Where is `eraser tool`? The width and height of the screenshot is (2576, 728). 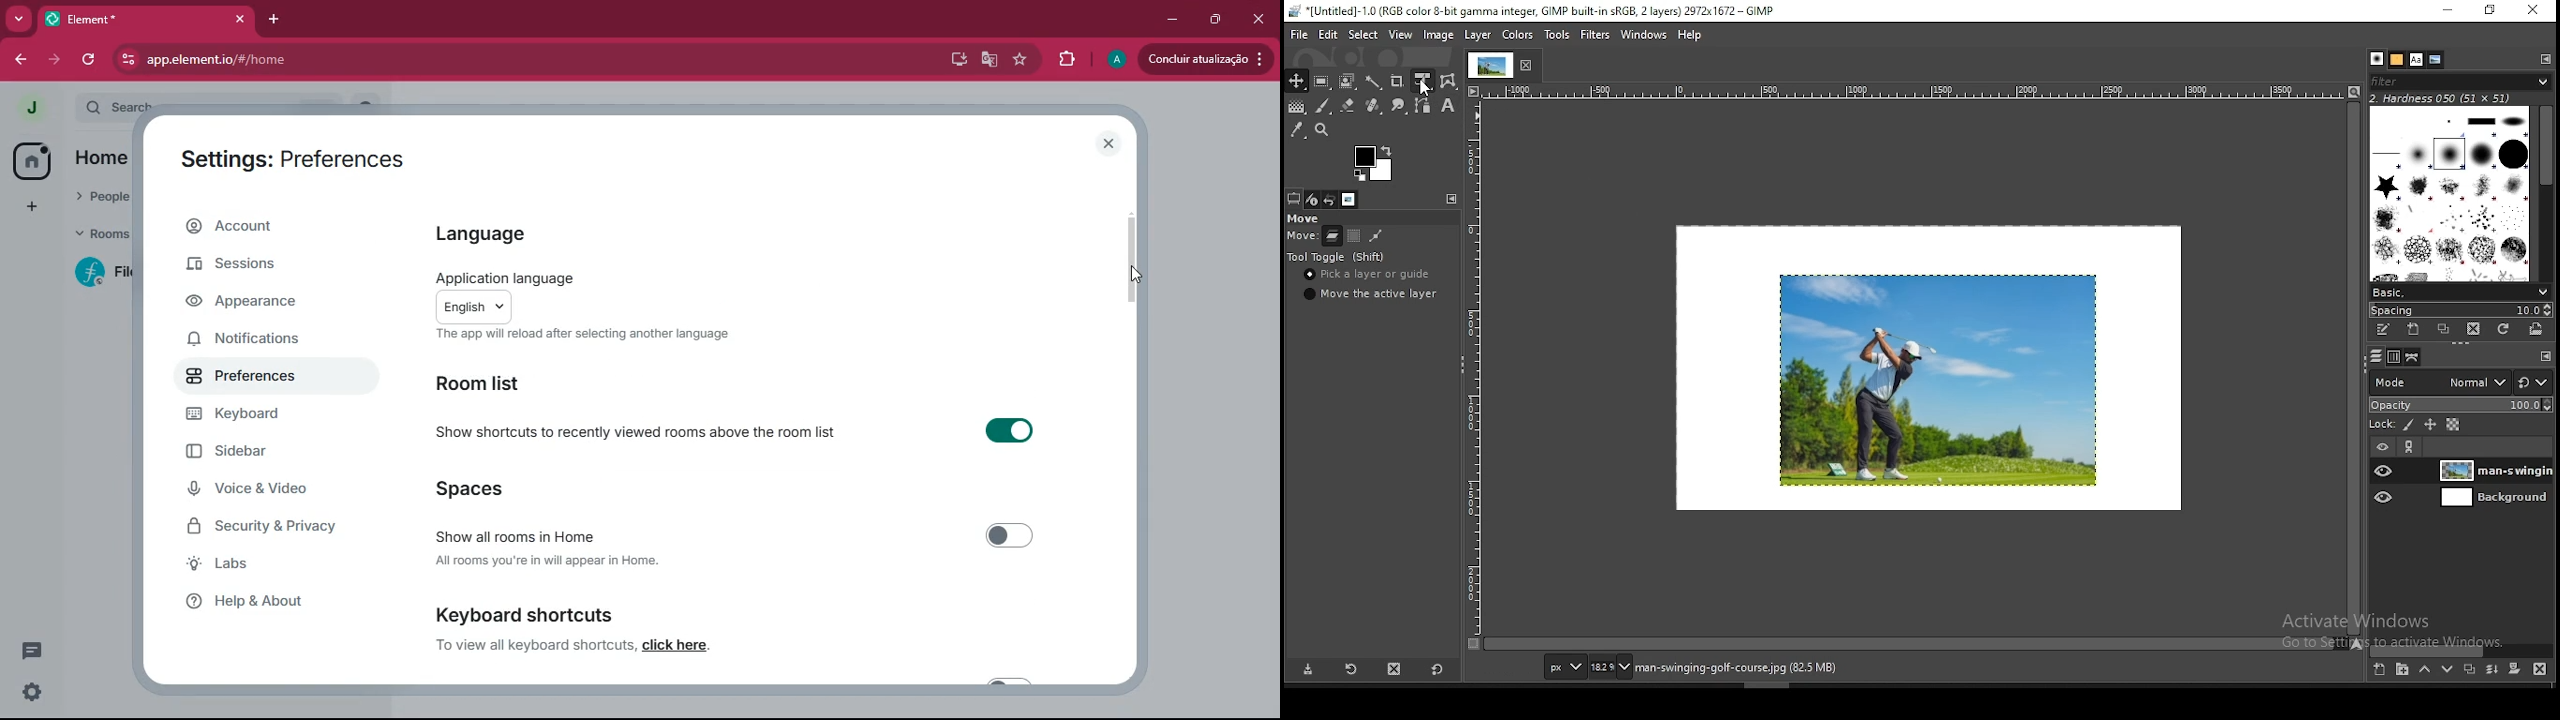
eraser tool is located at coordinates (1349, 103).